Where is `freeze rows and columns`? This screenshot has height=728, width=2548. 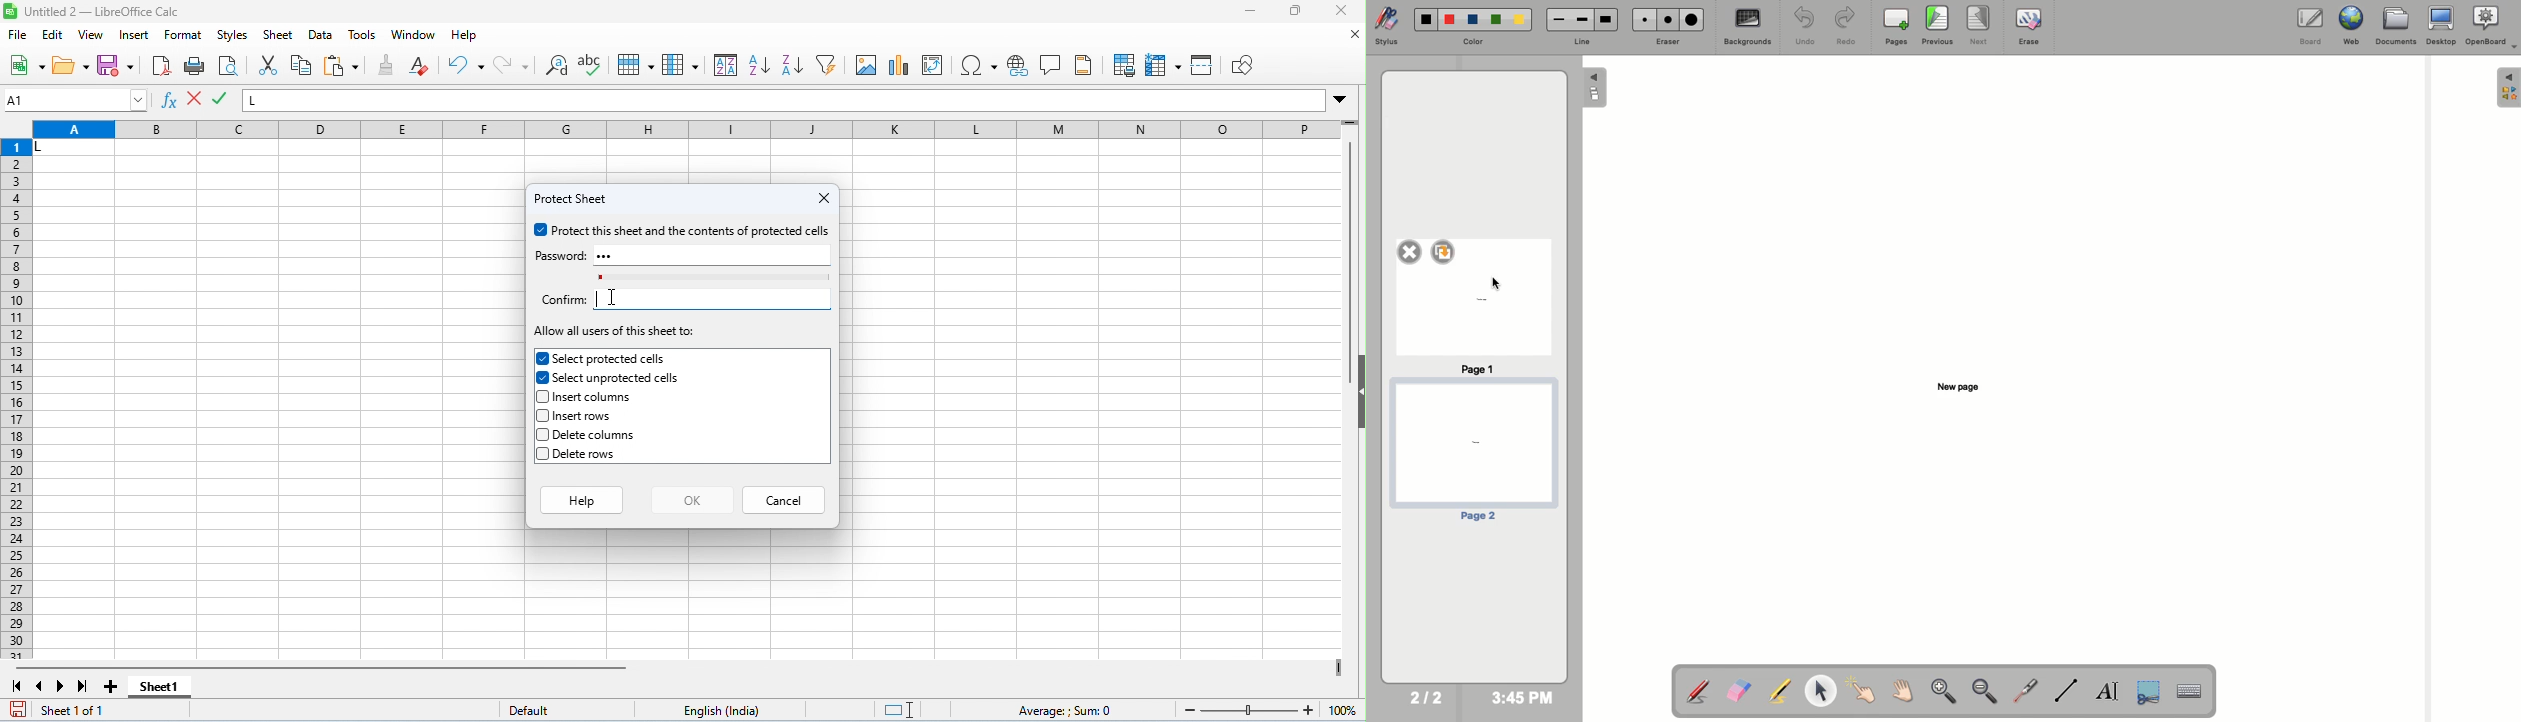
freeze rows and columns is located at coordinates (1165, 66).